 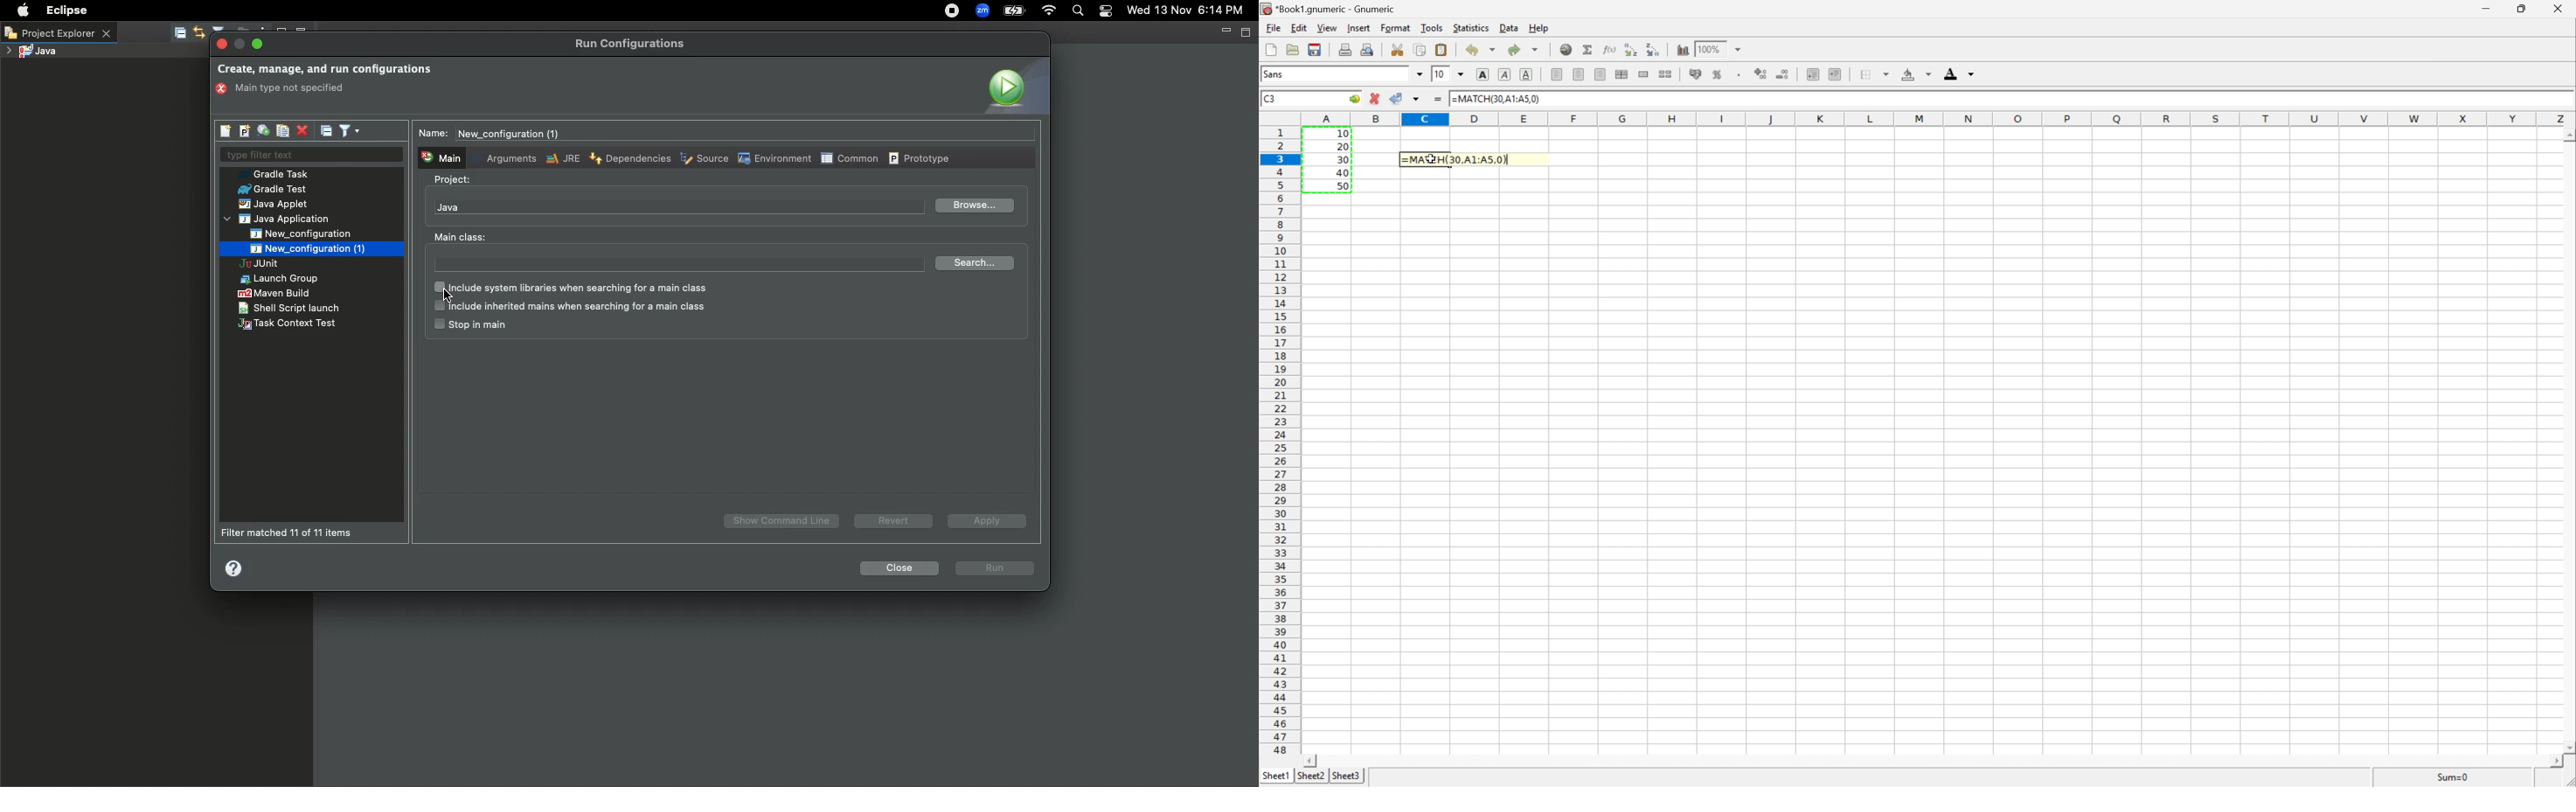 I want to click on File, so click(x=1271, y=47).